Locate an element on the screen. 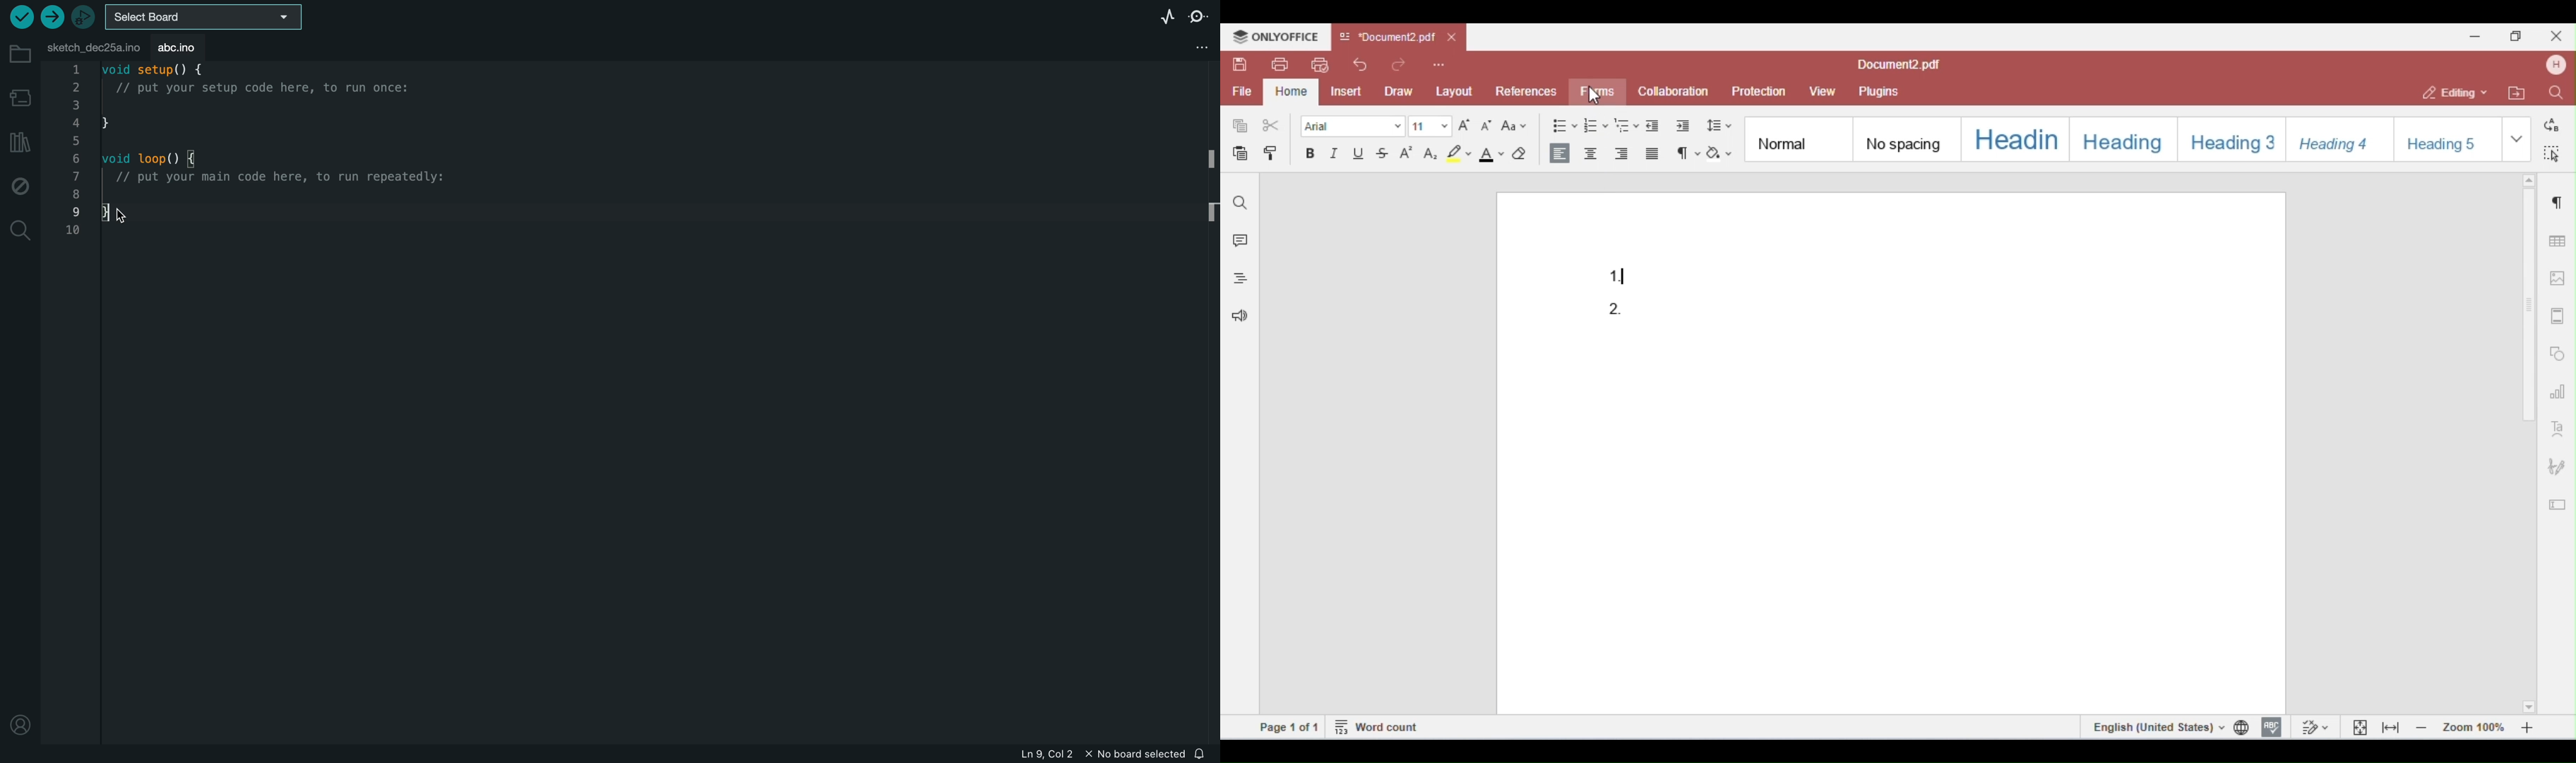 The image size is (2576, 784). library  manager is located at coordinates (20, 139).